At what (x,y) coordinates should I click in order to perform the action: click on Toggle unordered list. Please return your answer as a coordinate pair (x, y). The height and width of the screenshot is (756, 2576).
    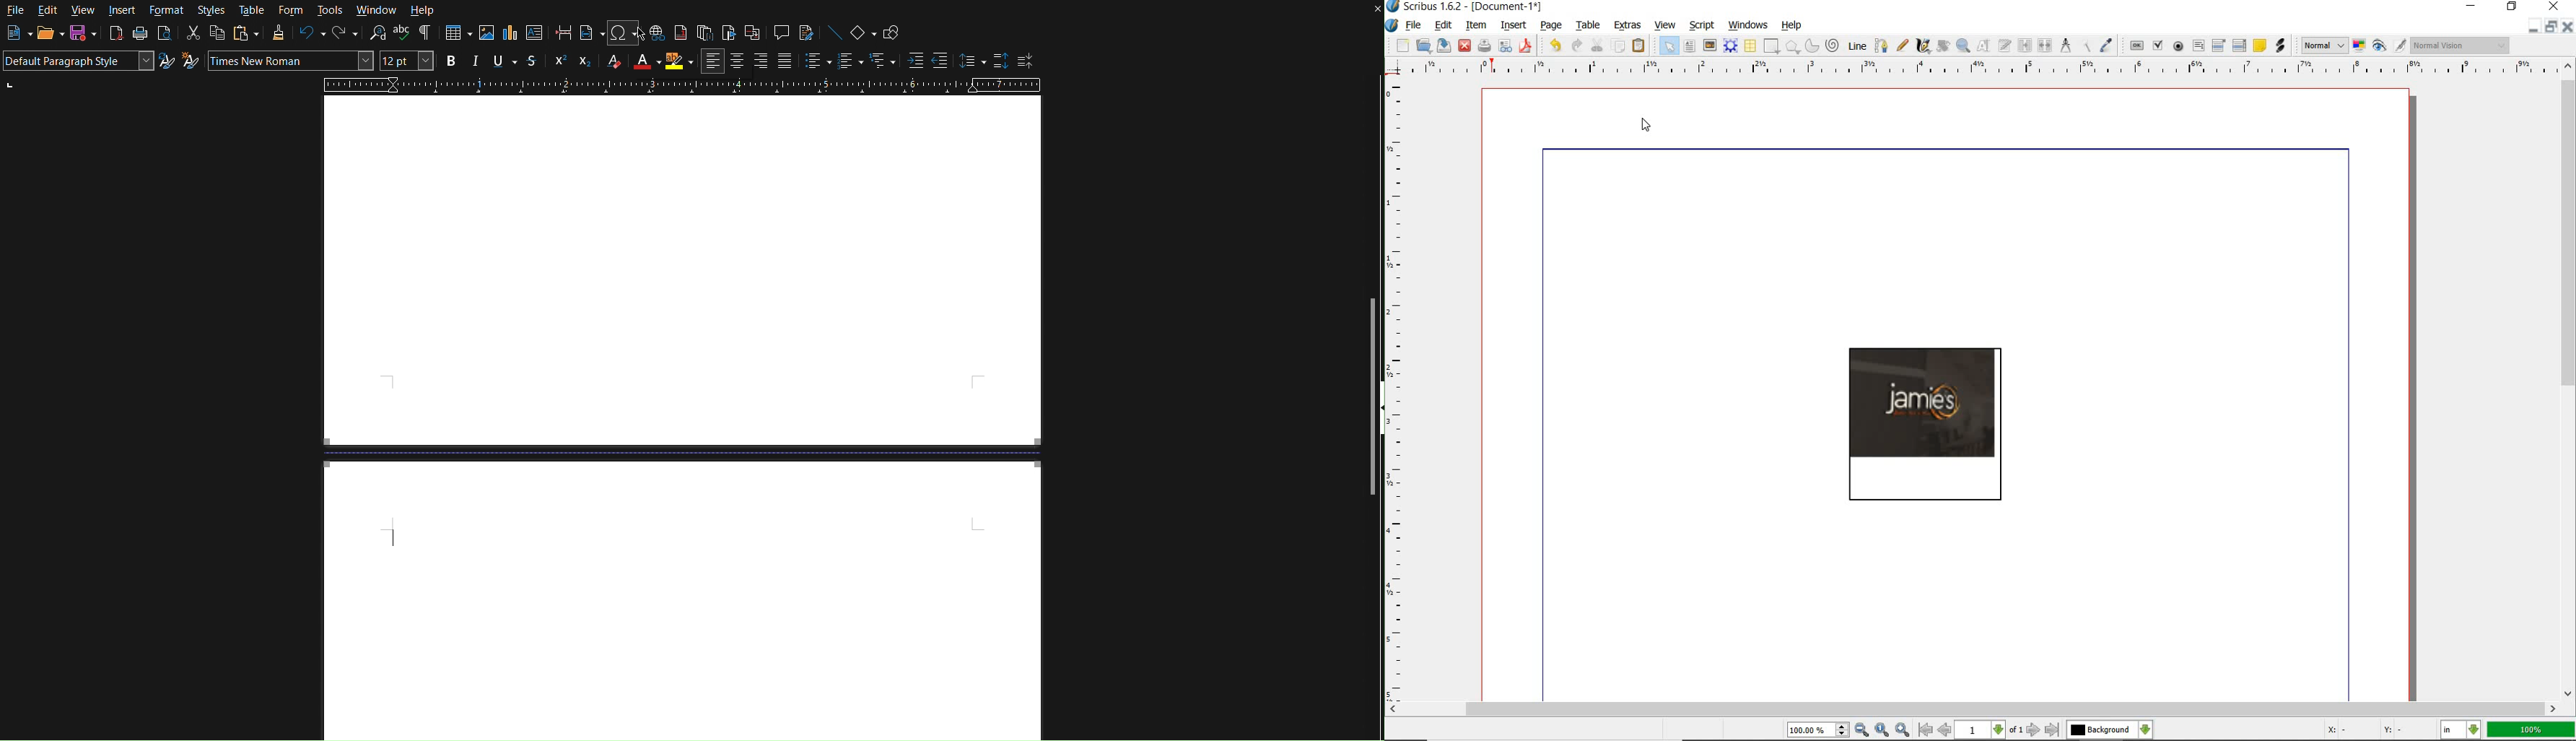
    Looking at the image, I should click on (813, 61).